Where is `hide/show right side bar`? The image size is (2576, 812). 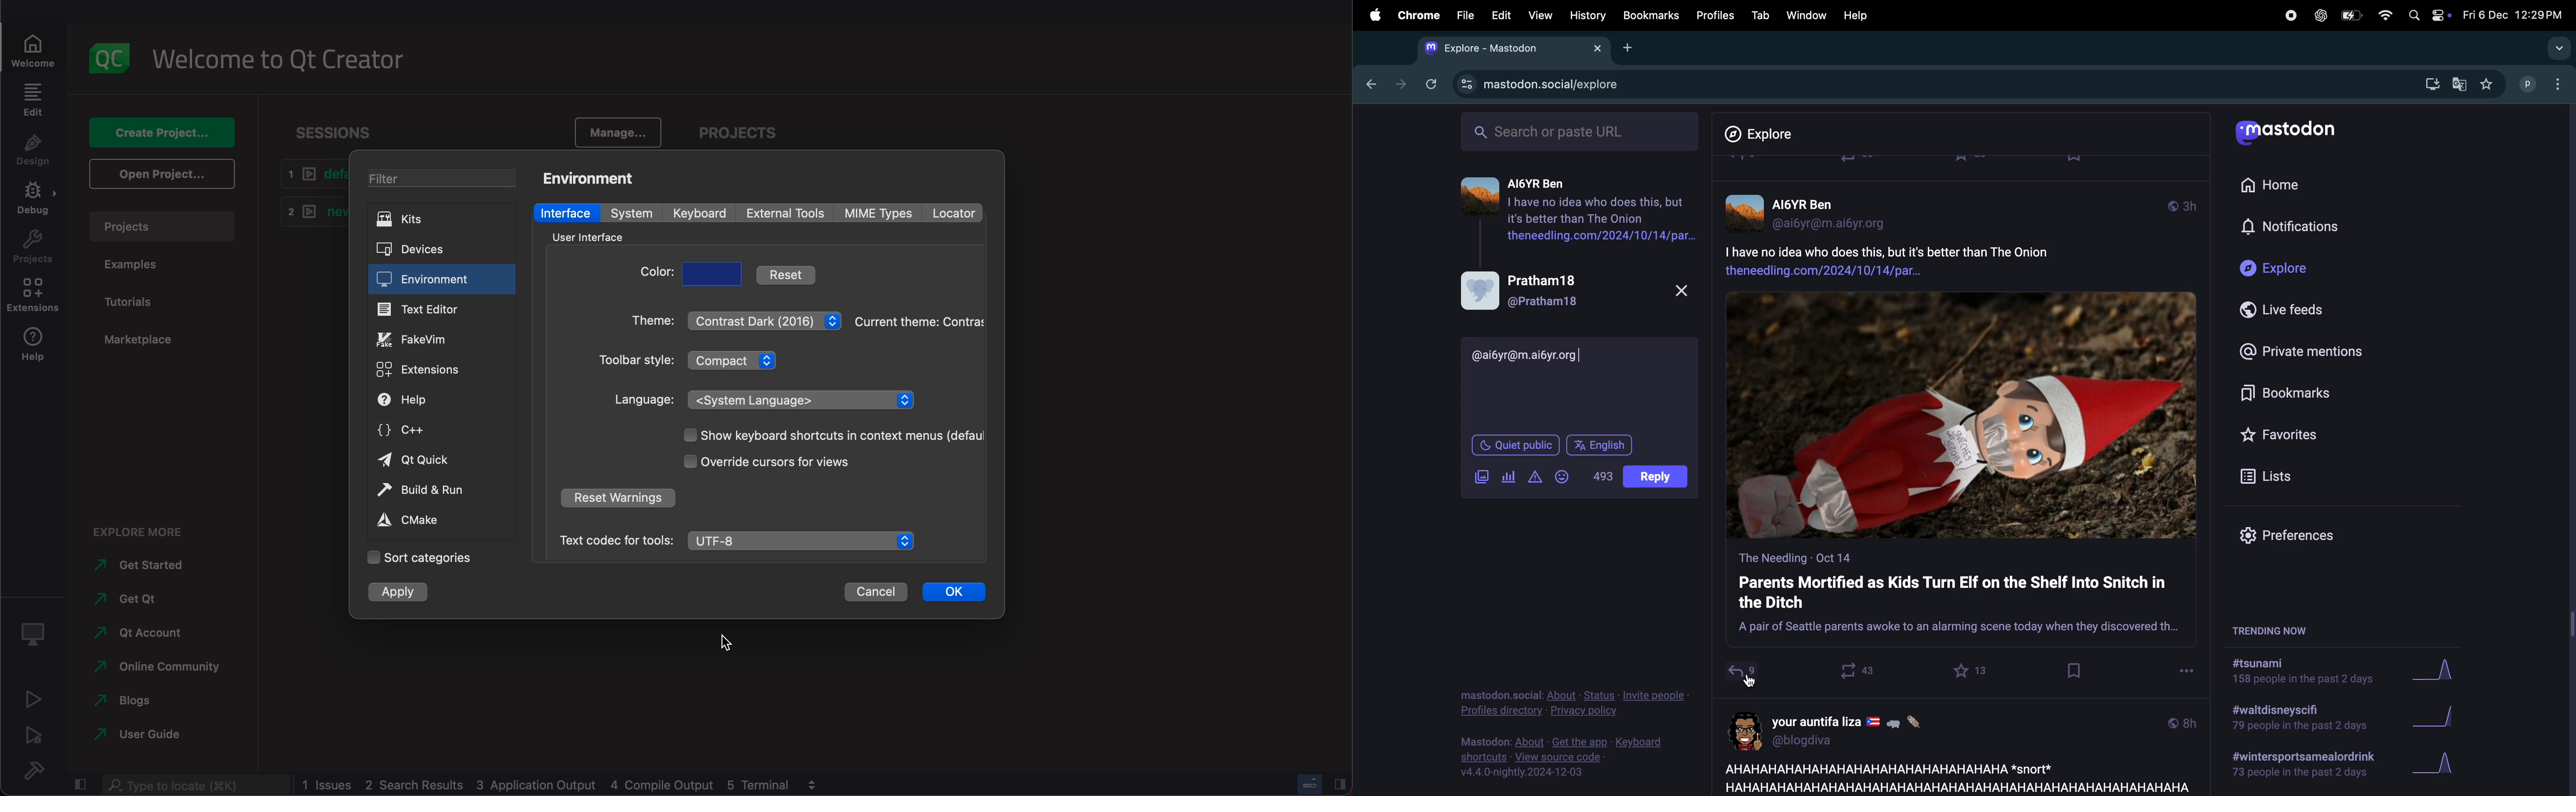
hide/show right side bar is located at coordinates (1340, 783).